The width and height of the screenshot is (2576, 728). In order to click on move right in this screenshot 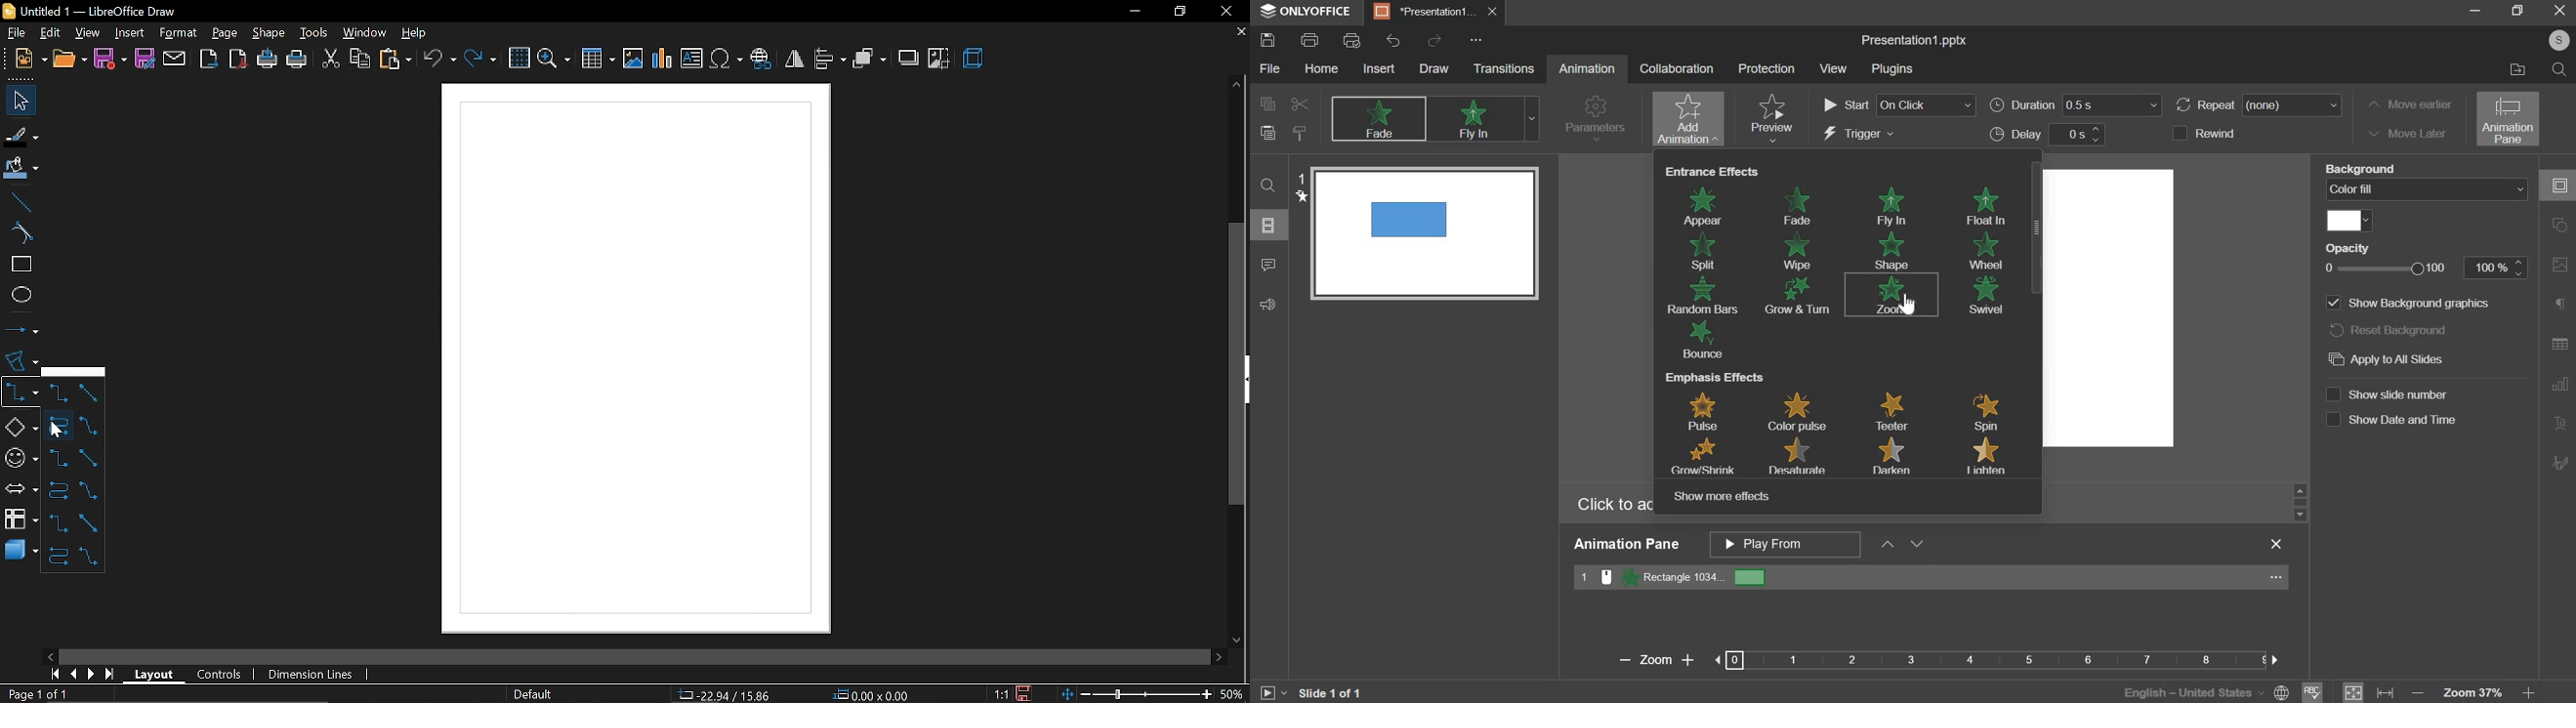, I will do `click(1219, 655)`.